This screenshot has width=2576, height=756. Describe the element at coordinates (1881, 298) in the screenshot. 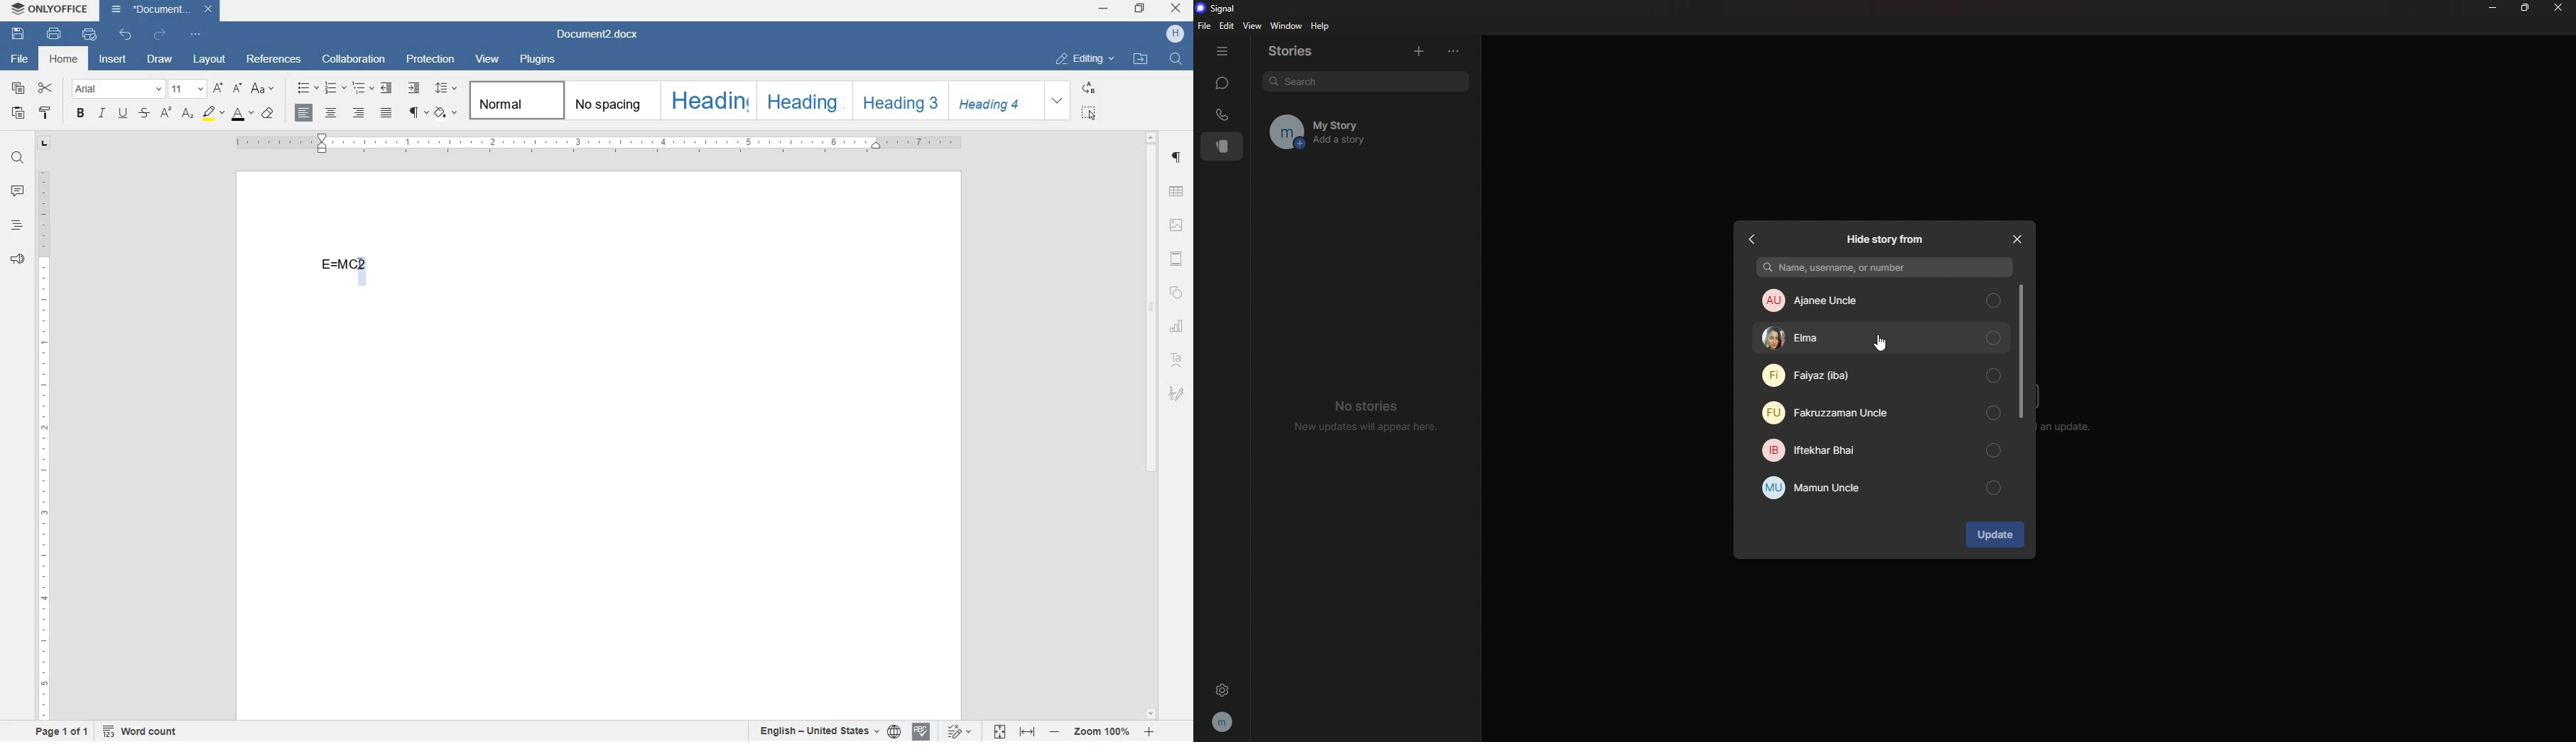

I see `ajanee uncle` at that location.